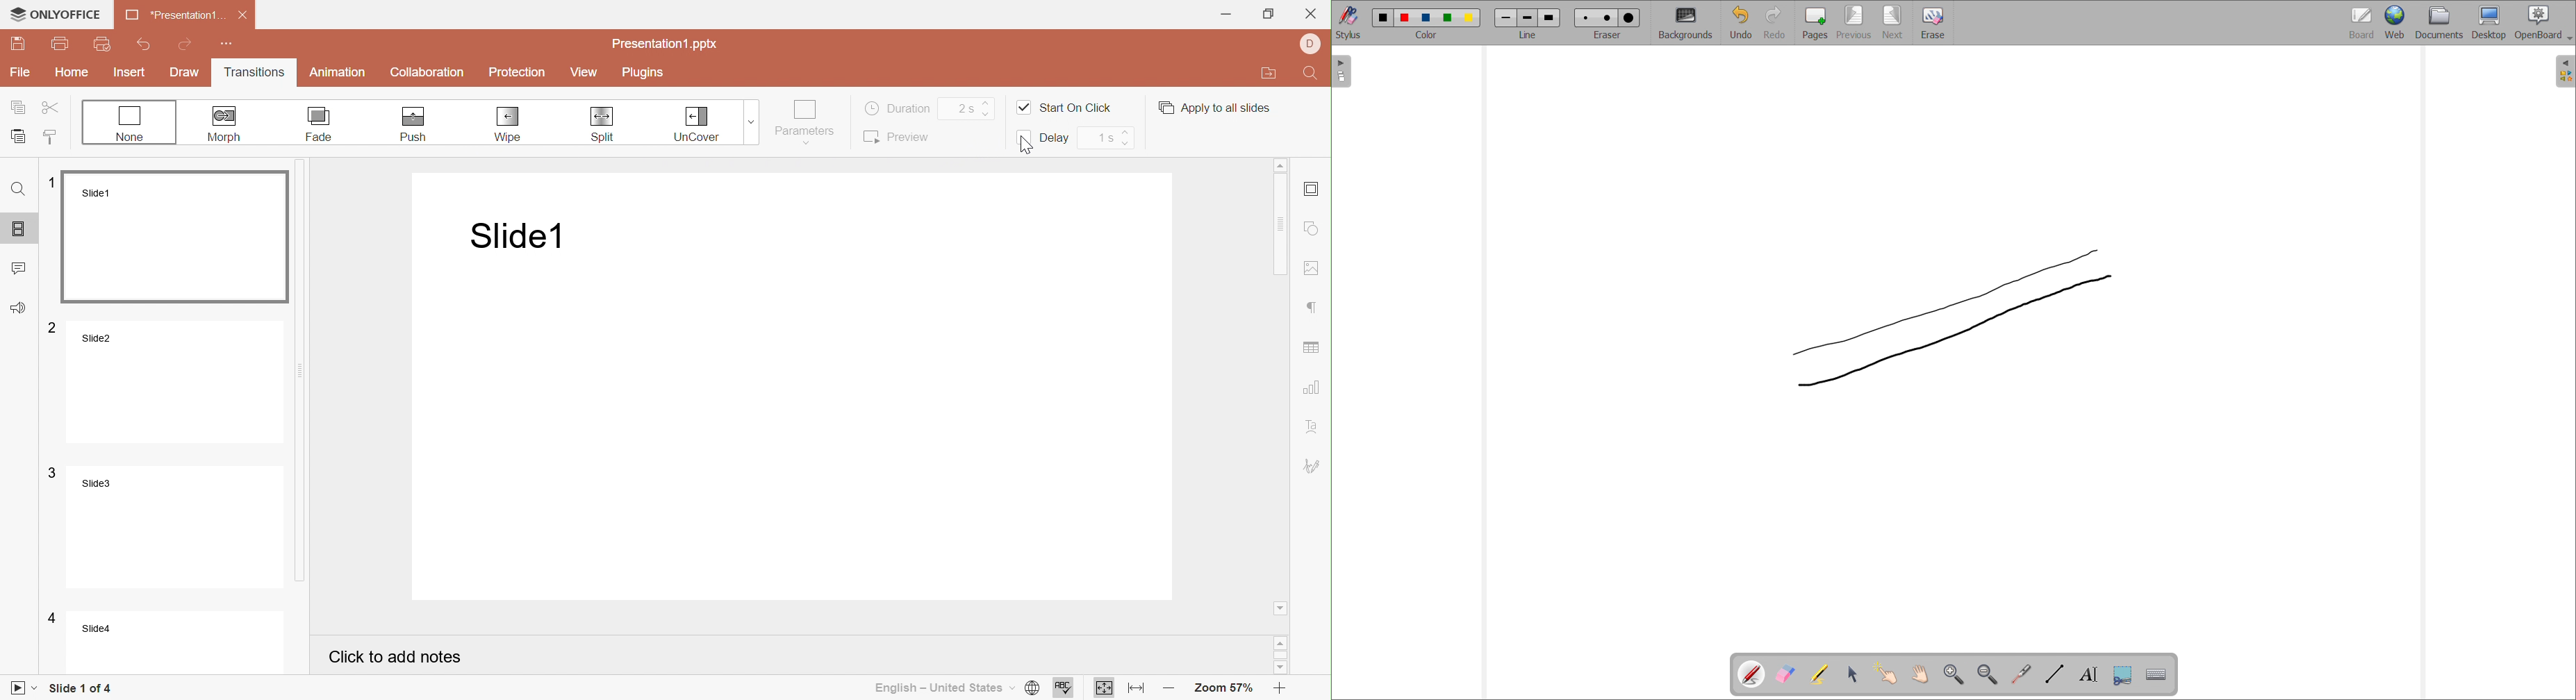  Describe the element at coordinates (165, 381) in the screenshot. I see `Slide2` at that location.